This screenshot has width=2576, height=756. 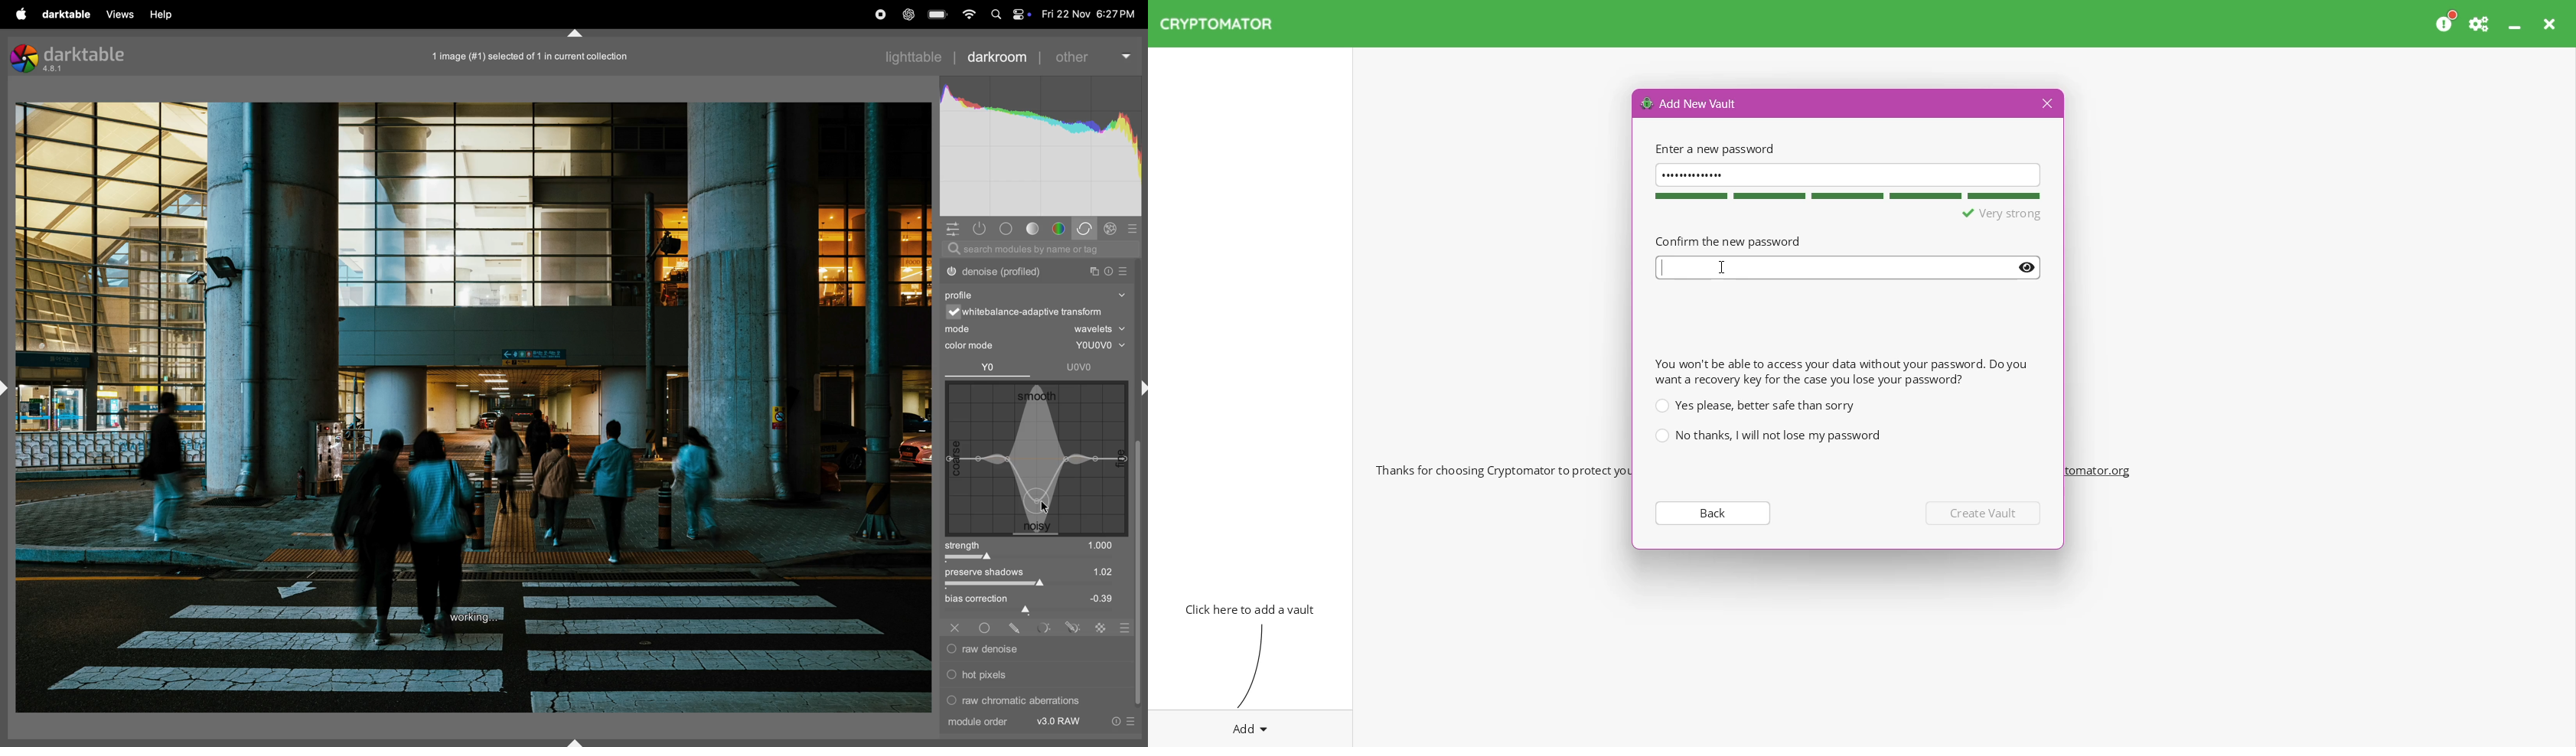 I want to click on bias correctiom, so click(x=1033, y=604).